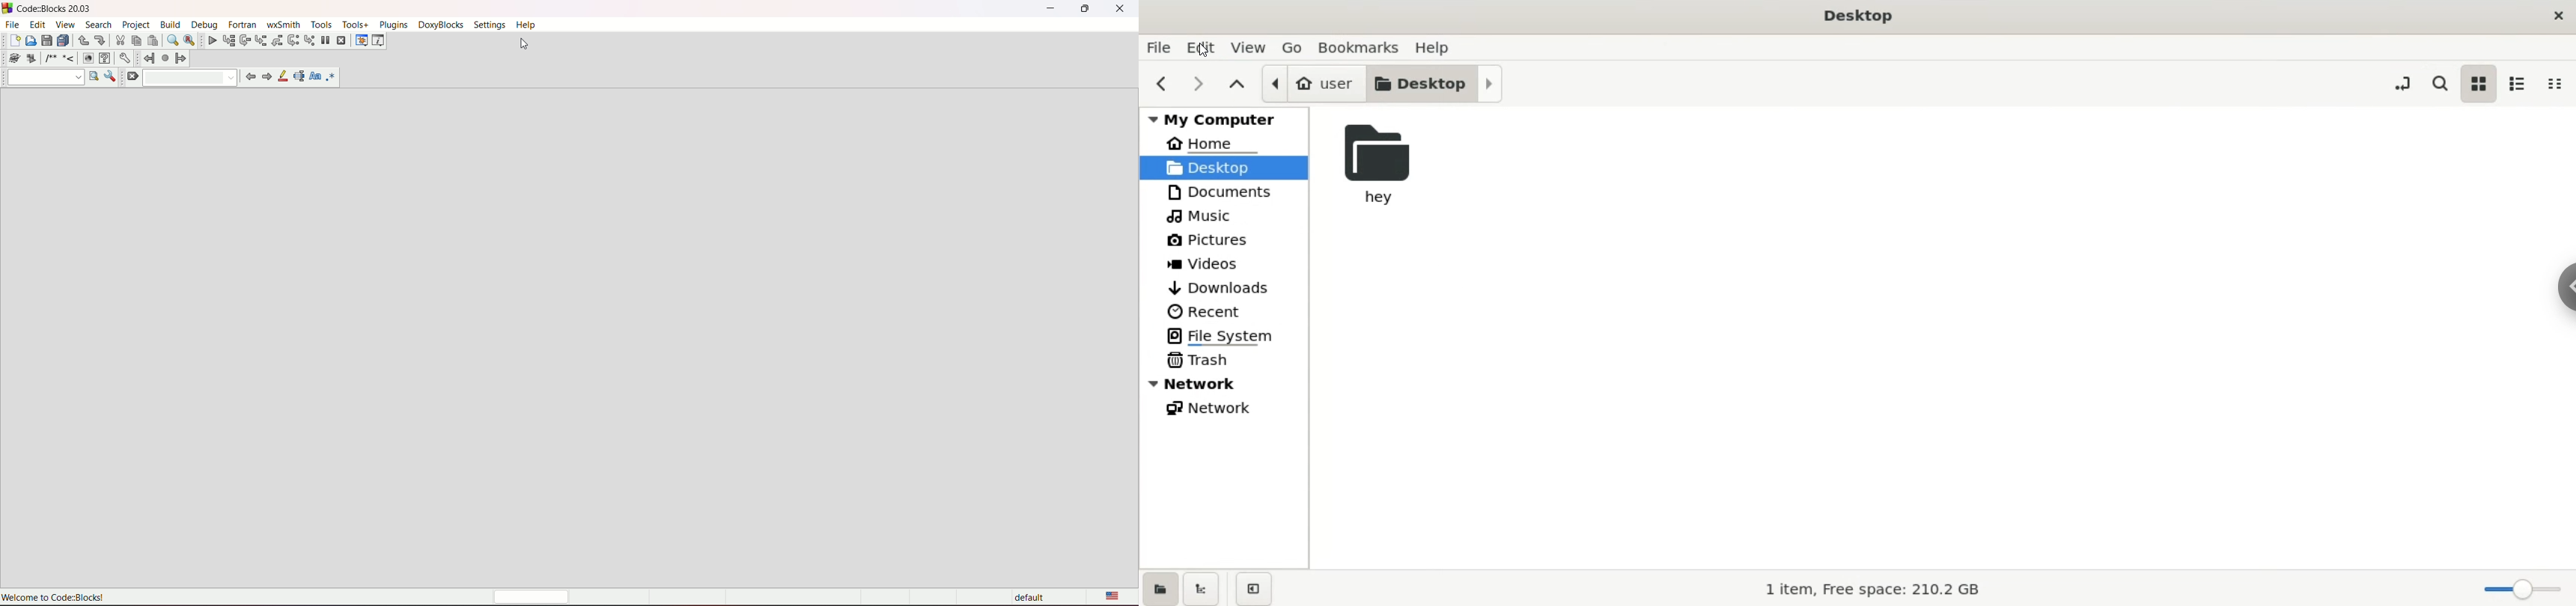 The height and width of the screenshot is (616, 2576). What do you see at coordinates (1209, 263) in the screenshot?
I see `videos` at bounding box center [1209, 263].